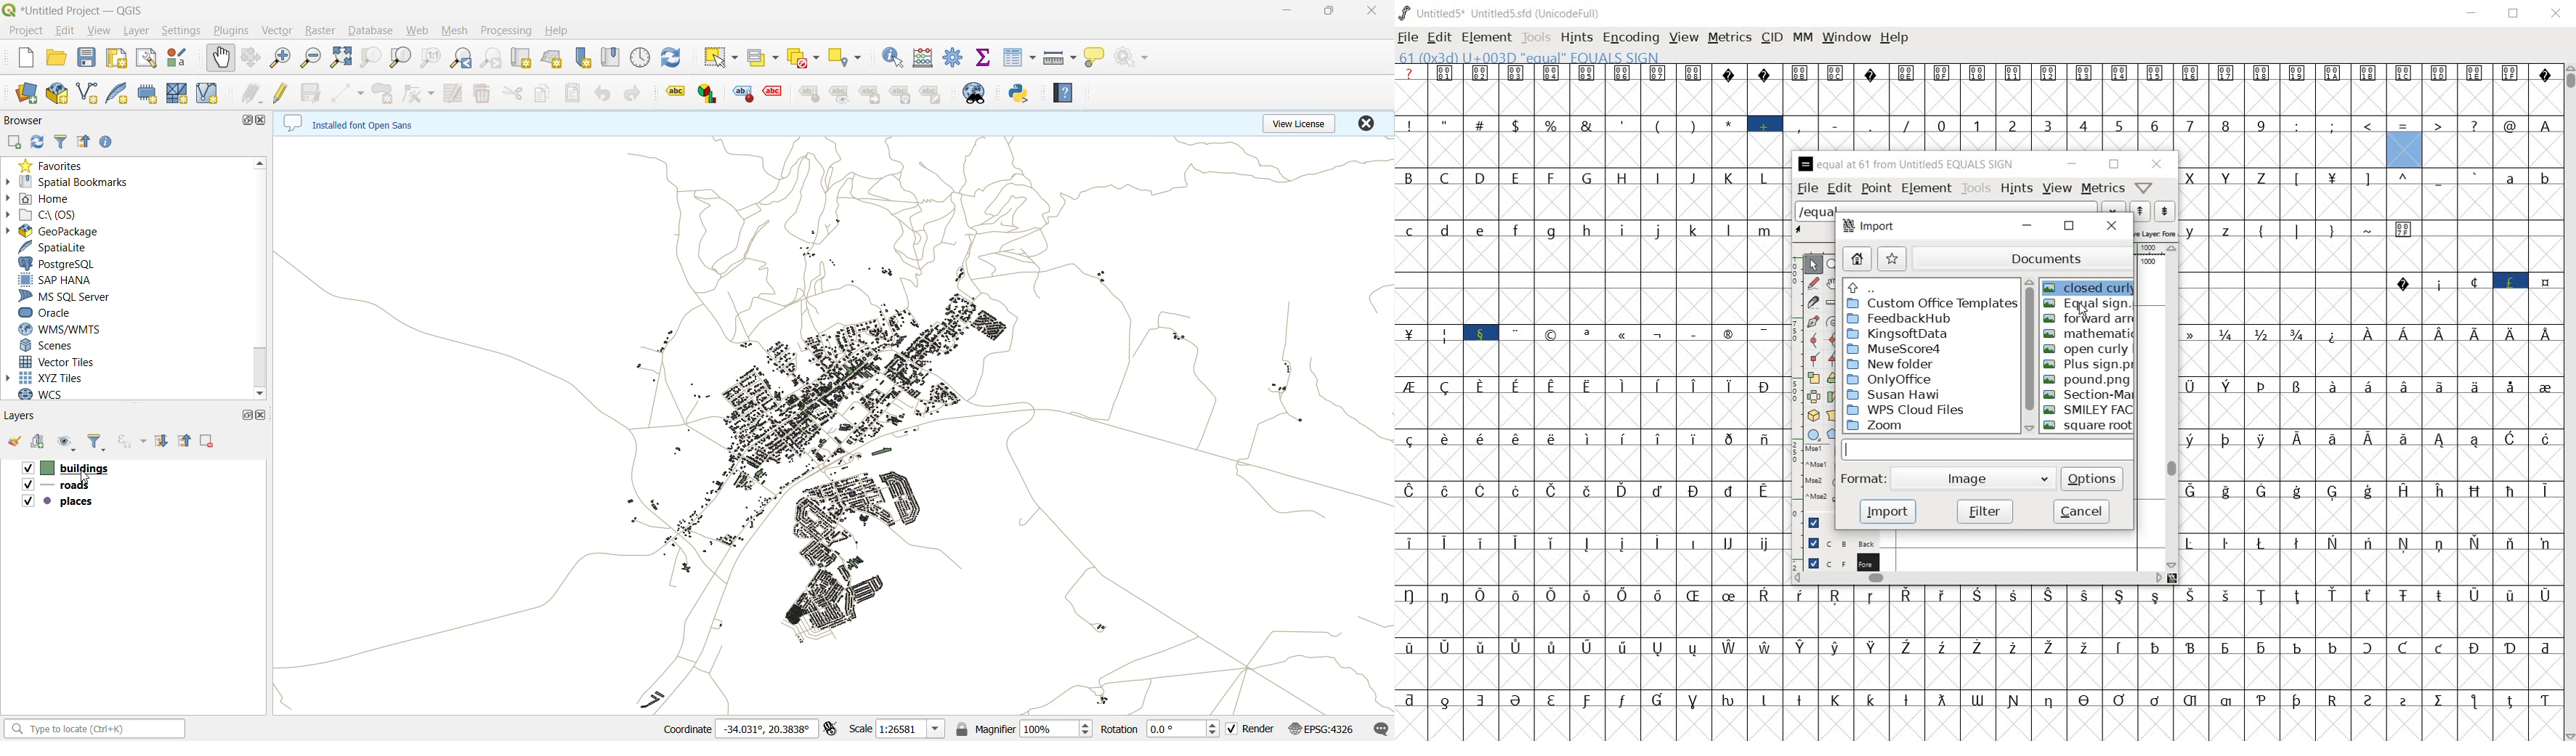 This screenshot has width=2576, height=756. What do you see at coordinates (1900, 334) in the screenshot?
I see `kingsoftdata` at bounding box center [1900, 334].